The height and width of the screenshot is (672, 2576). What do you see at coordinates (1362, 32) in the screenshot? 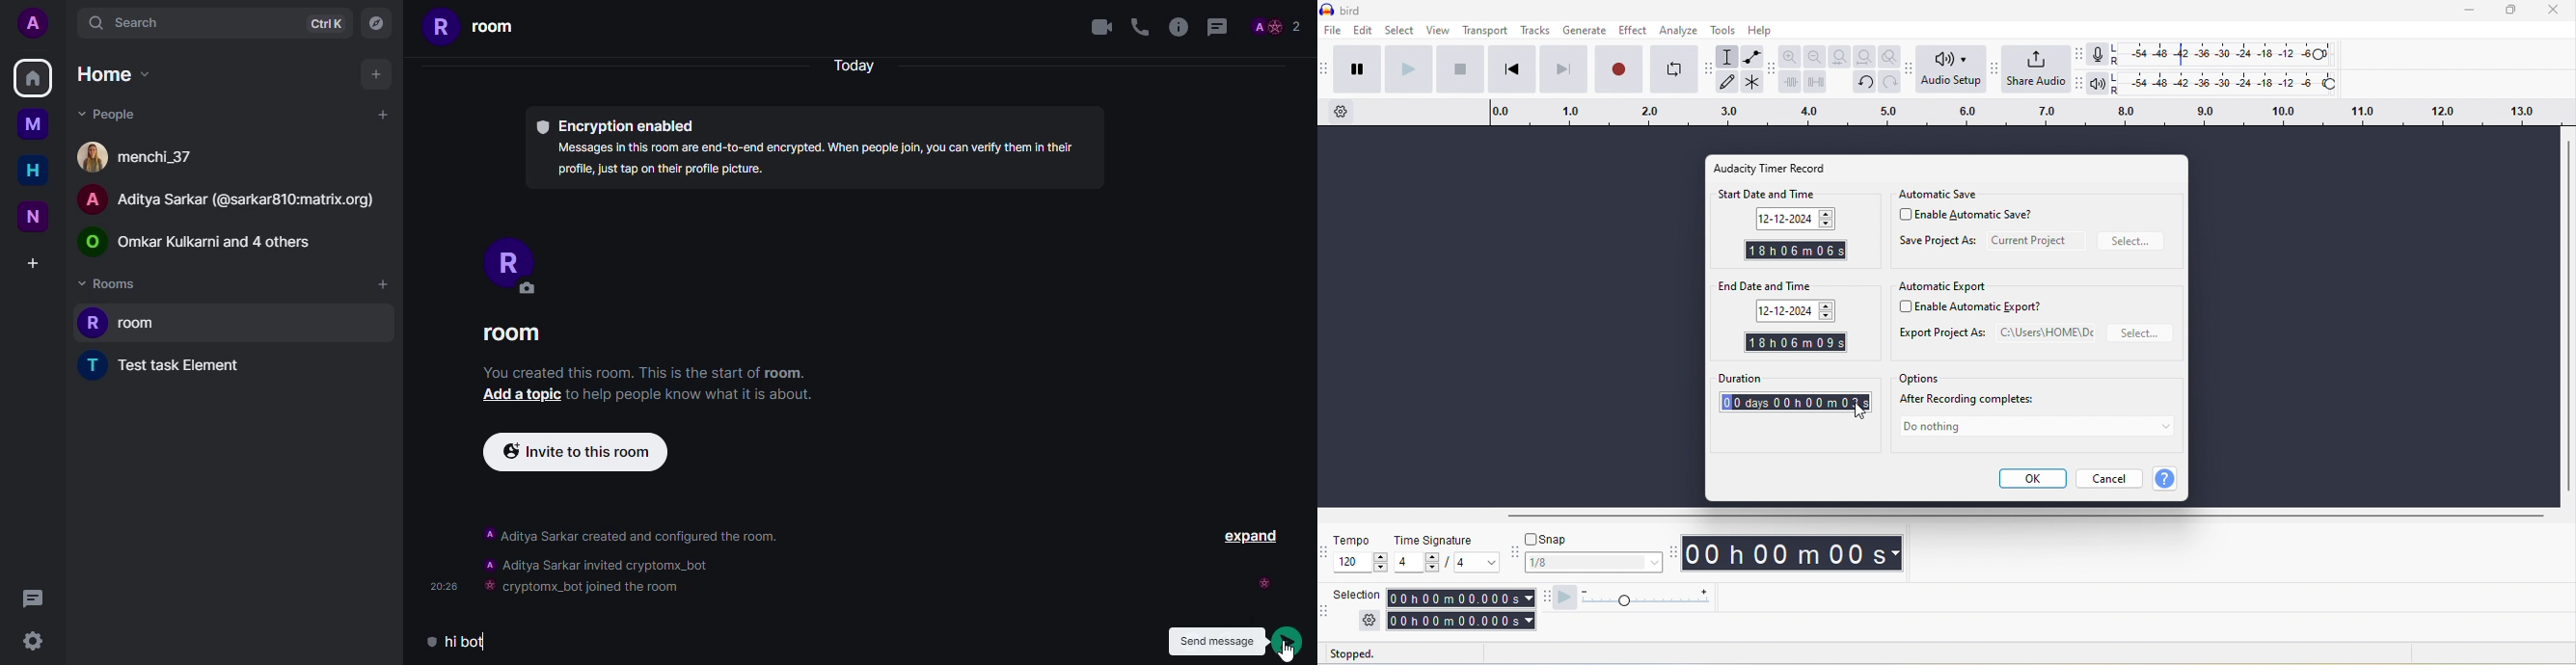
I see `edit` at bounding box center [1362, 32].